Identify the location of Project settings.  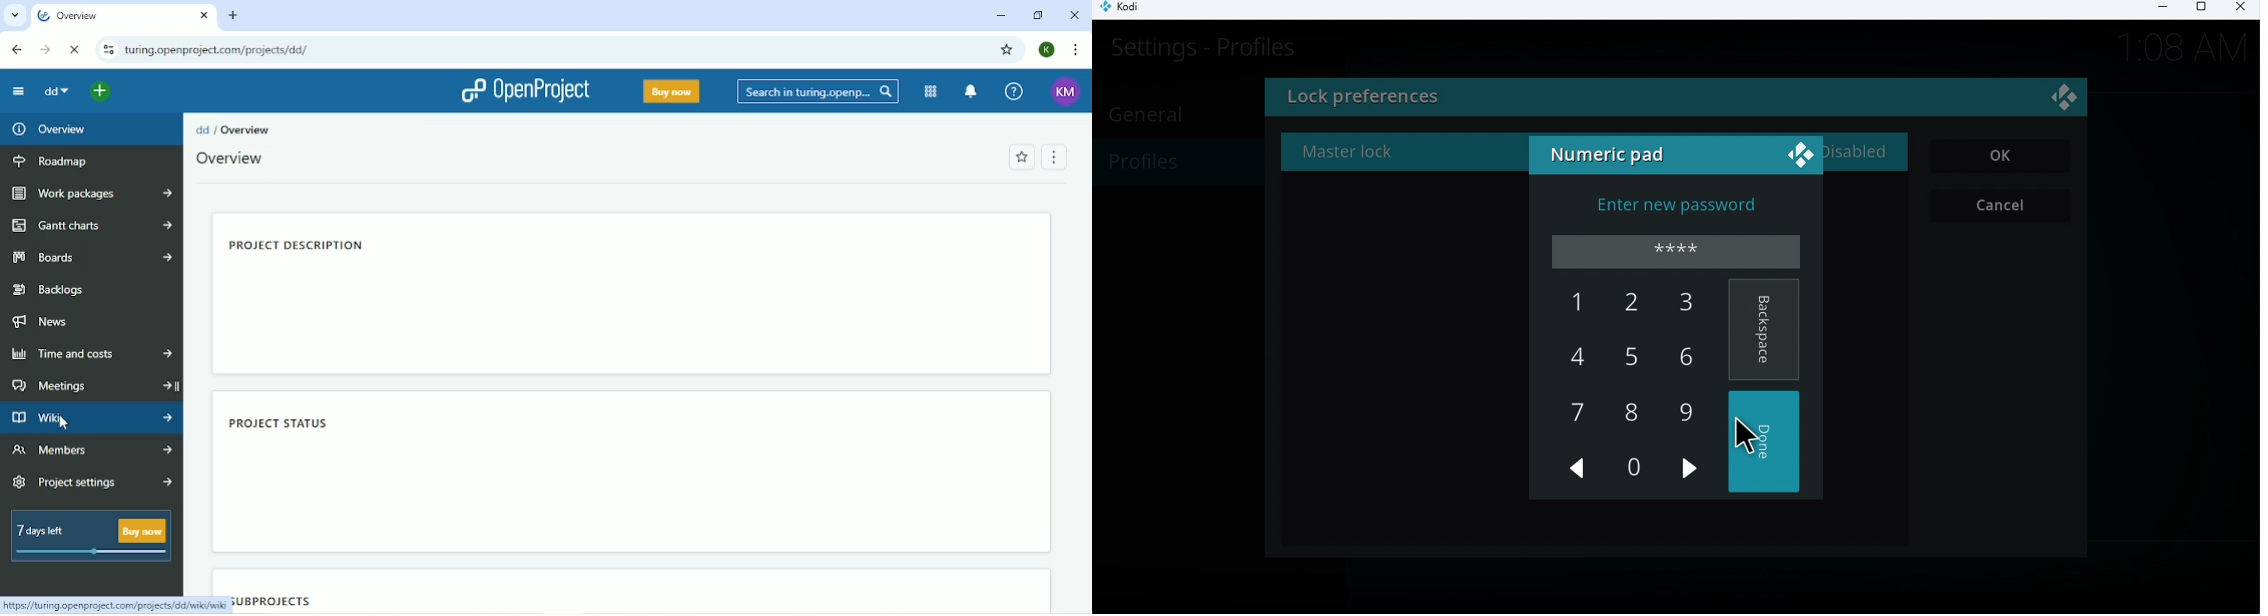
(92, 483).